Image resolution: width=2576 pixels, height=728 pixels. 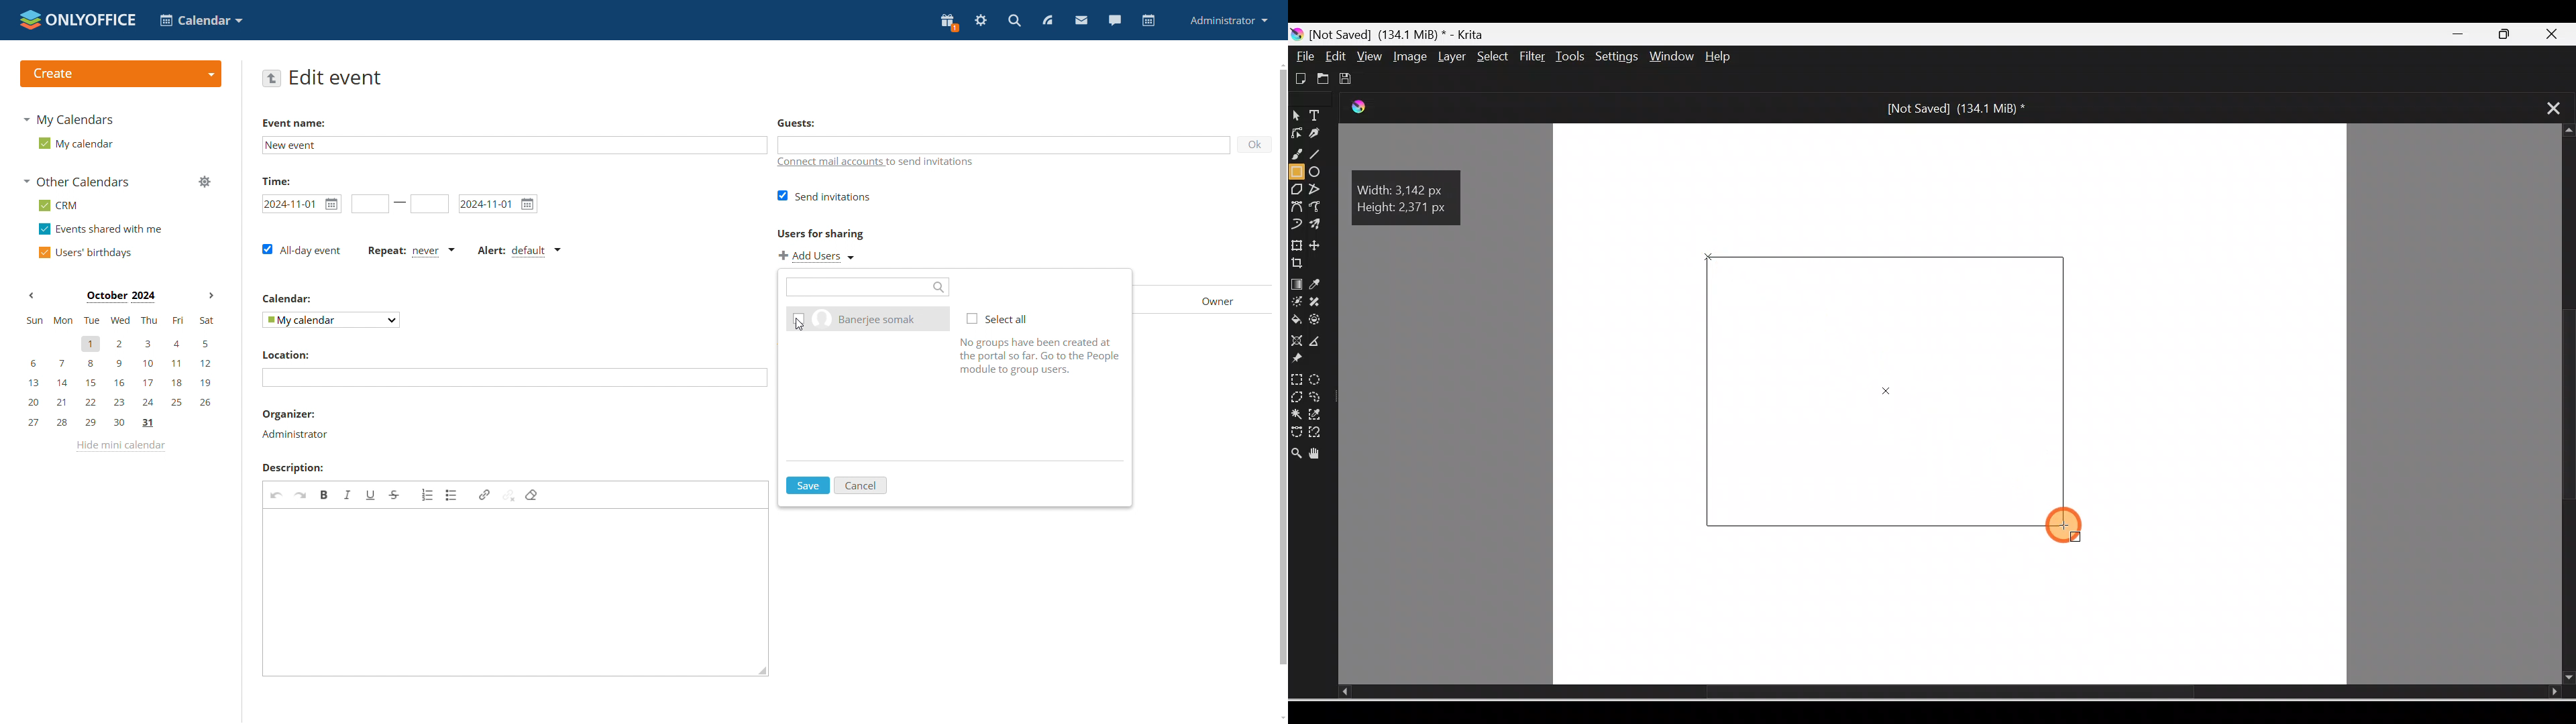 What do you see at coordinates (1297, 396) in the screenshot?
I see `Polygonal selection tool` at bounding box center [1297, 396].